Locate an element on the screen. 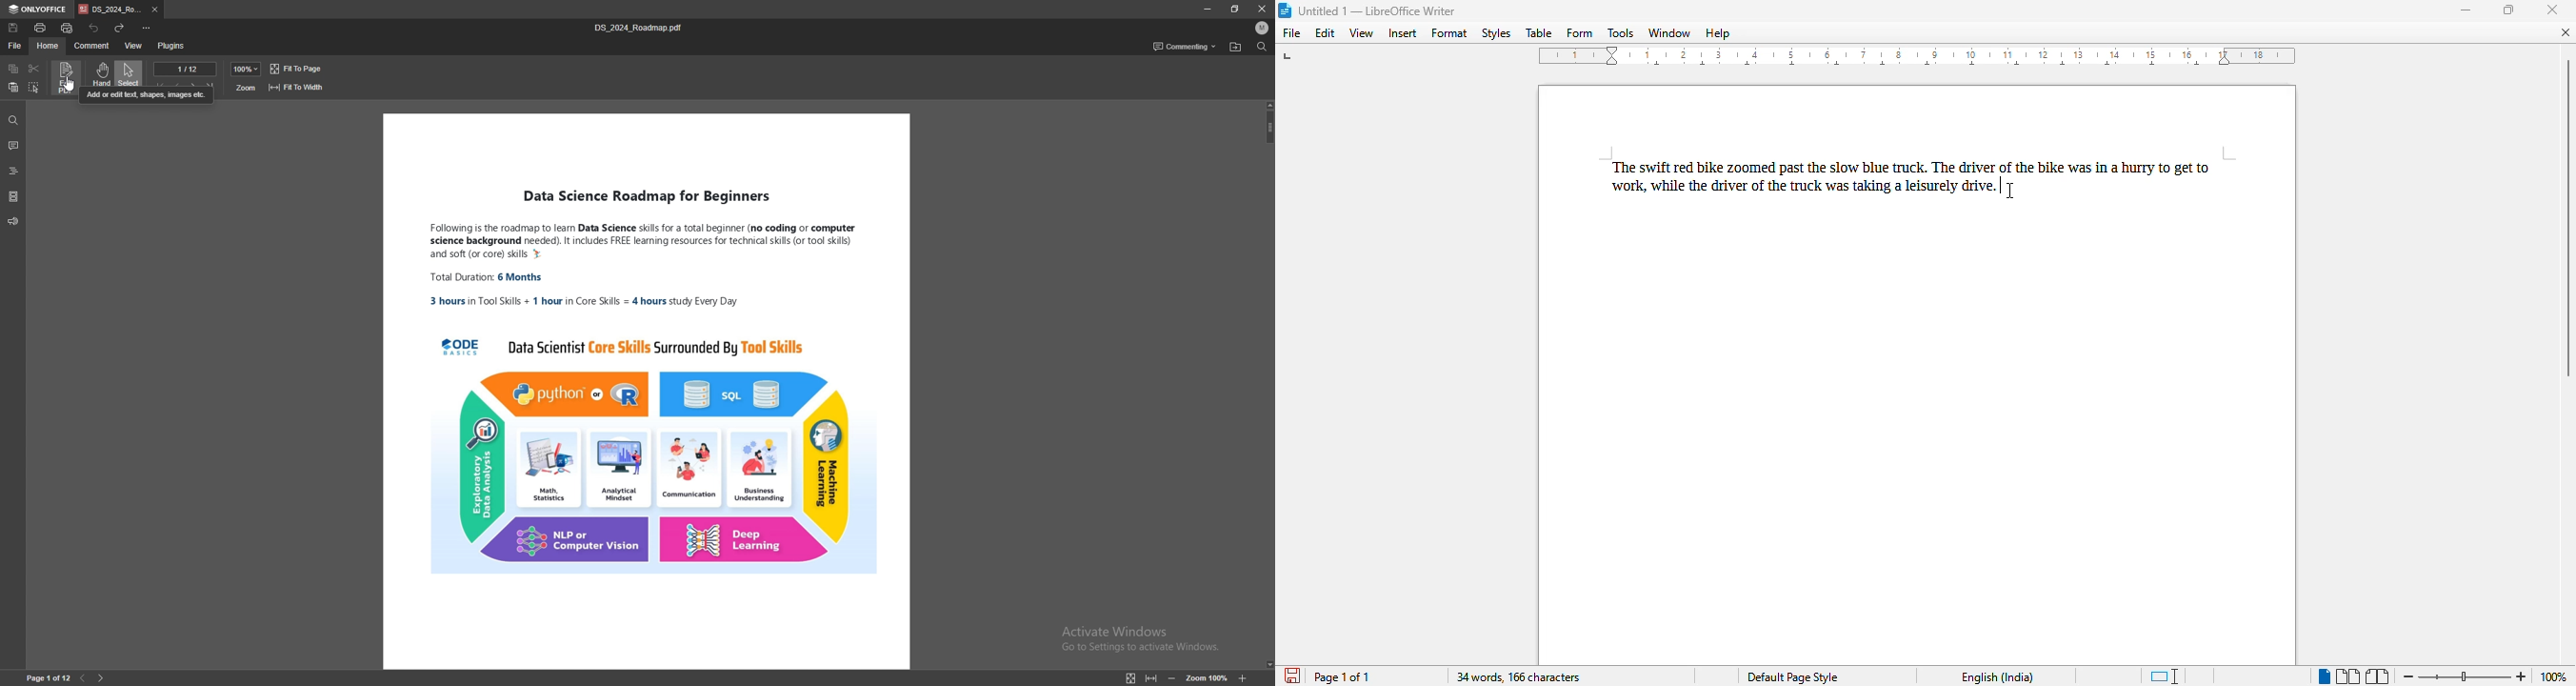 The height and width of the screenshot is (700, 2576). minimize is located at coordinates (2466, 10).